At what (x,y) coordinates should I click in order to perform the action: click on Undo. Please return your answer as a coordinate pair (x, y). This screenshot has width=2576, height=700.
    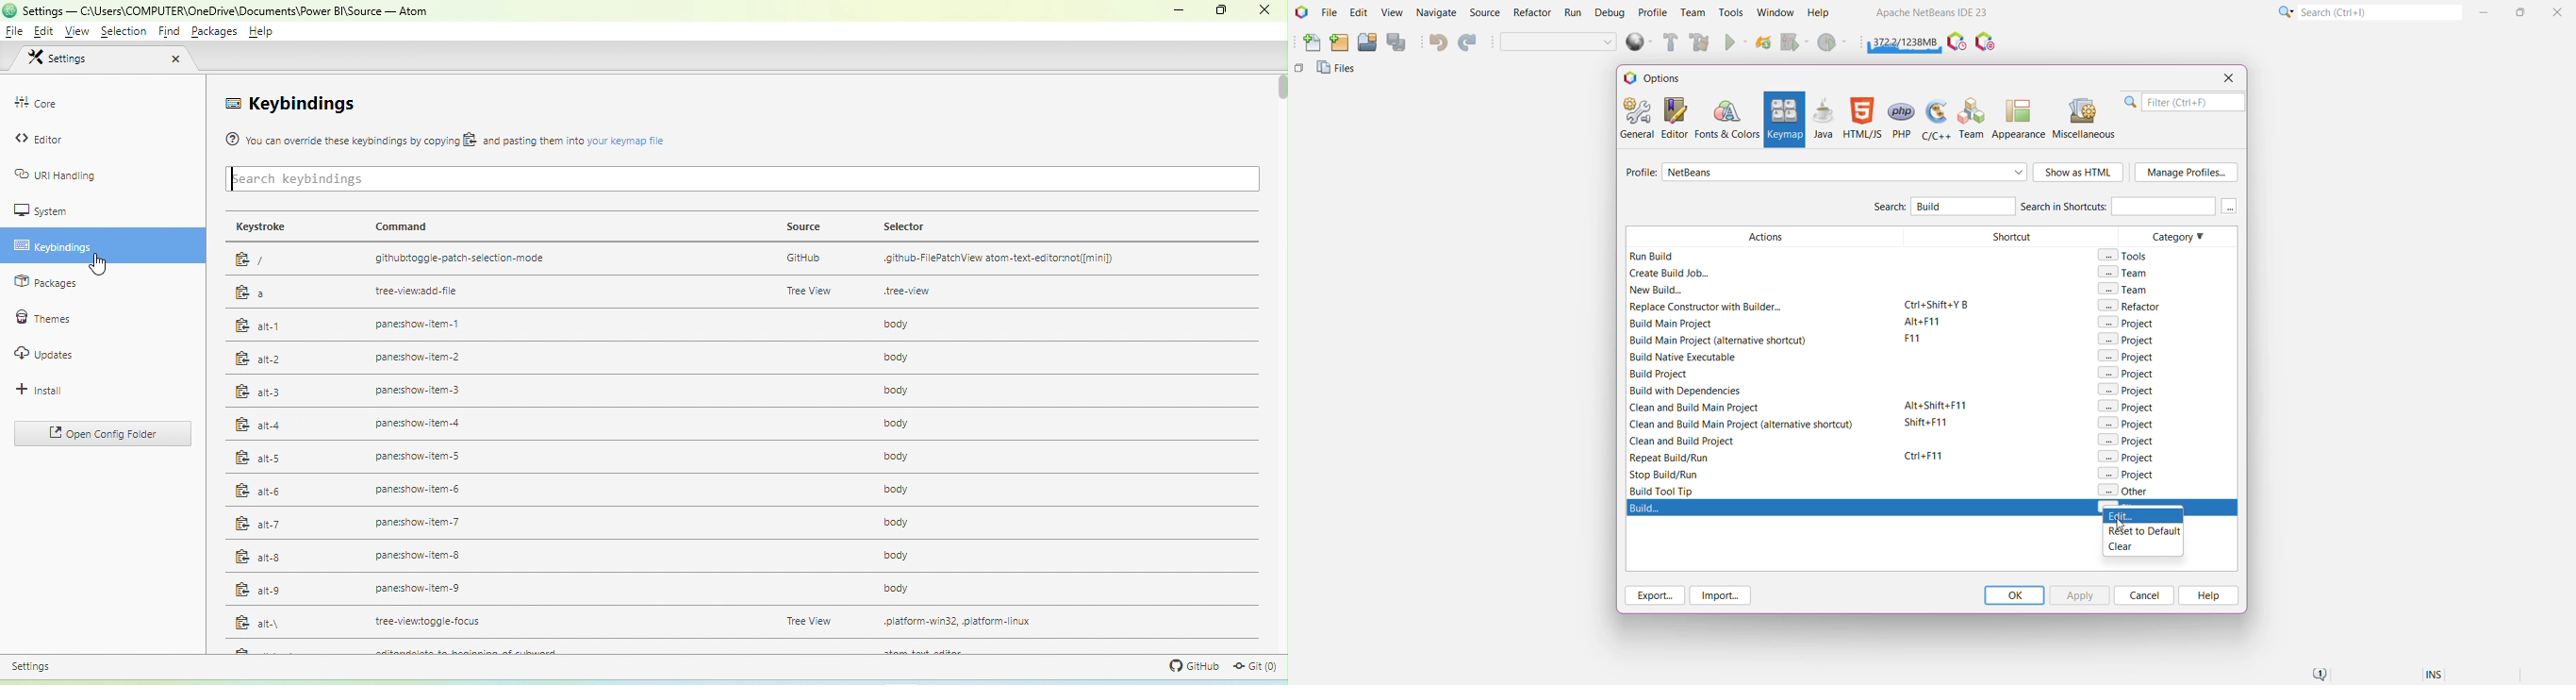
    Looking at the image, I should click on (1437, 42).